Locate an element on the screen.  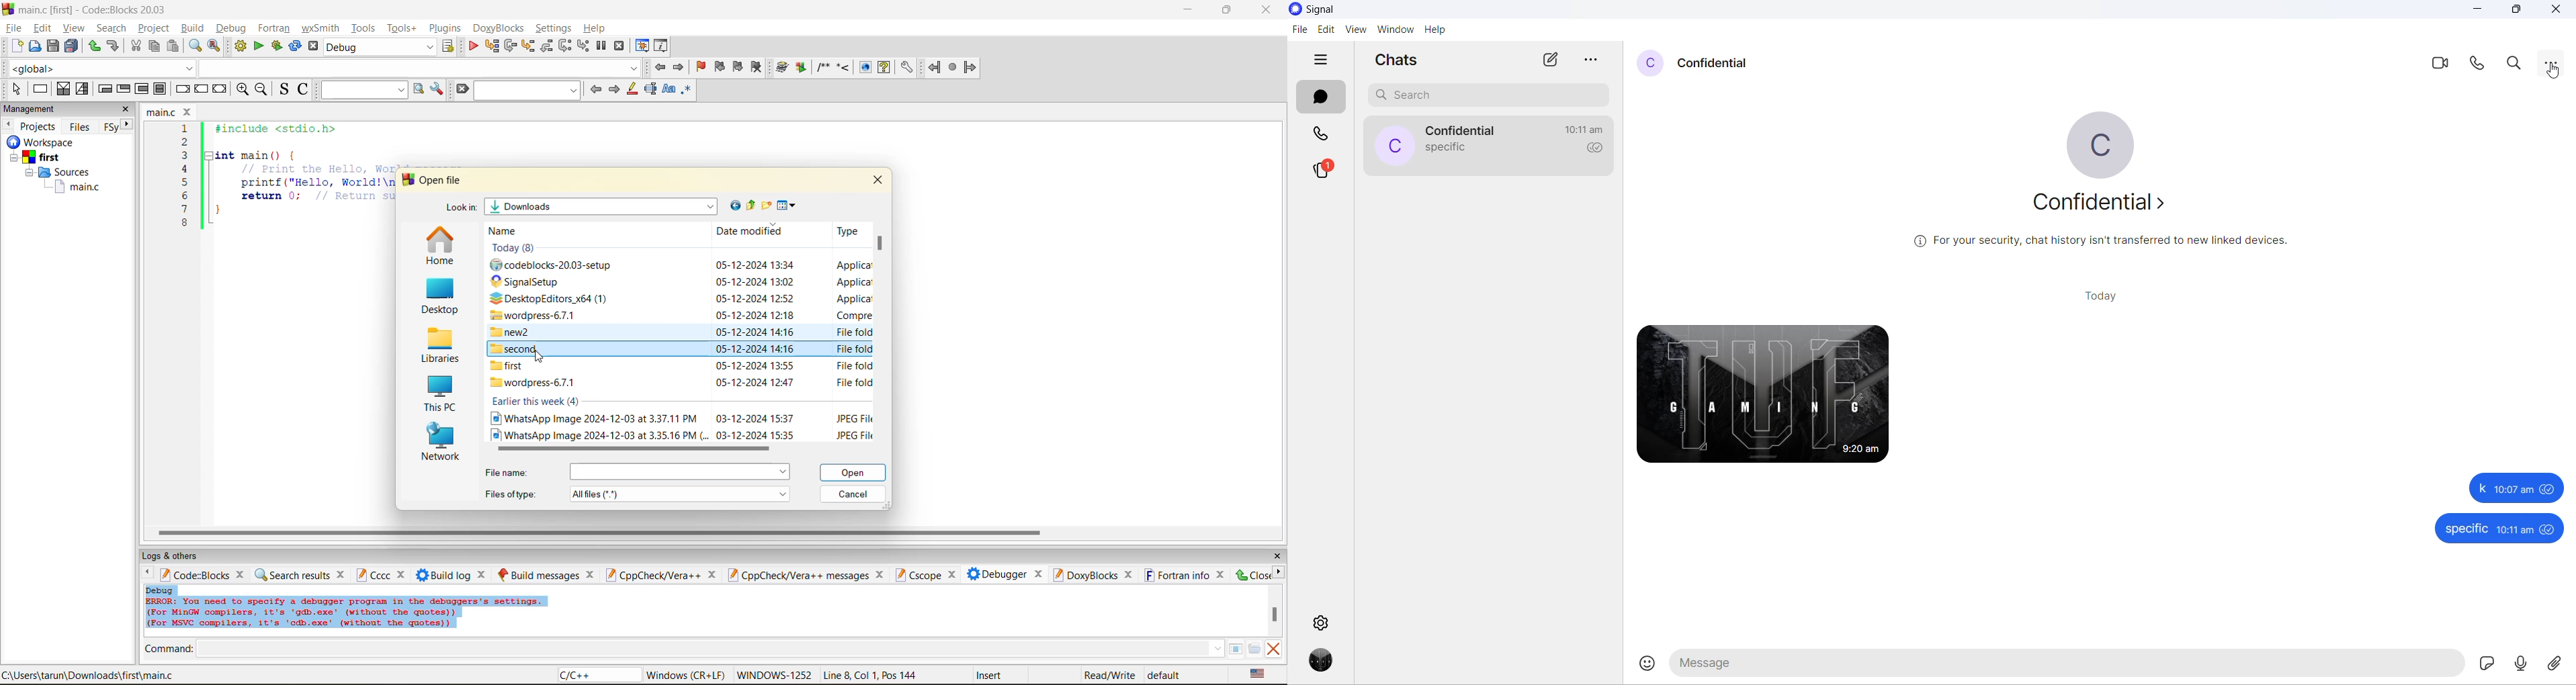
file name is located at coordinates (510, 473).